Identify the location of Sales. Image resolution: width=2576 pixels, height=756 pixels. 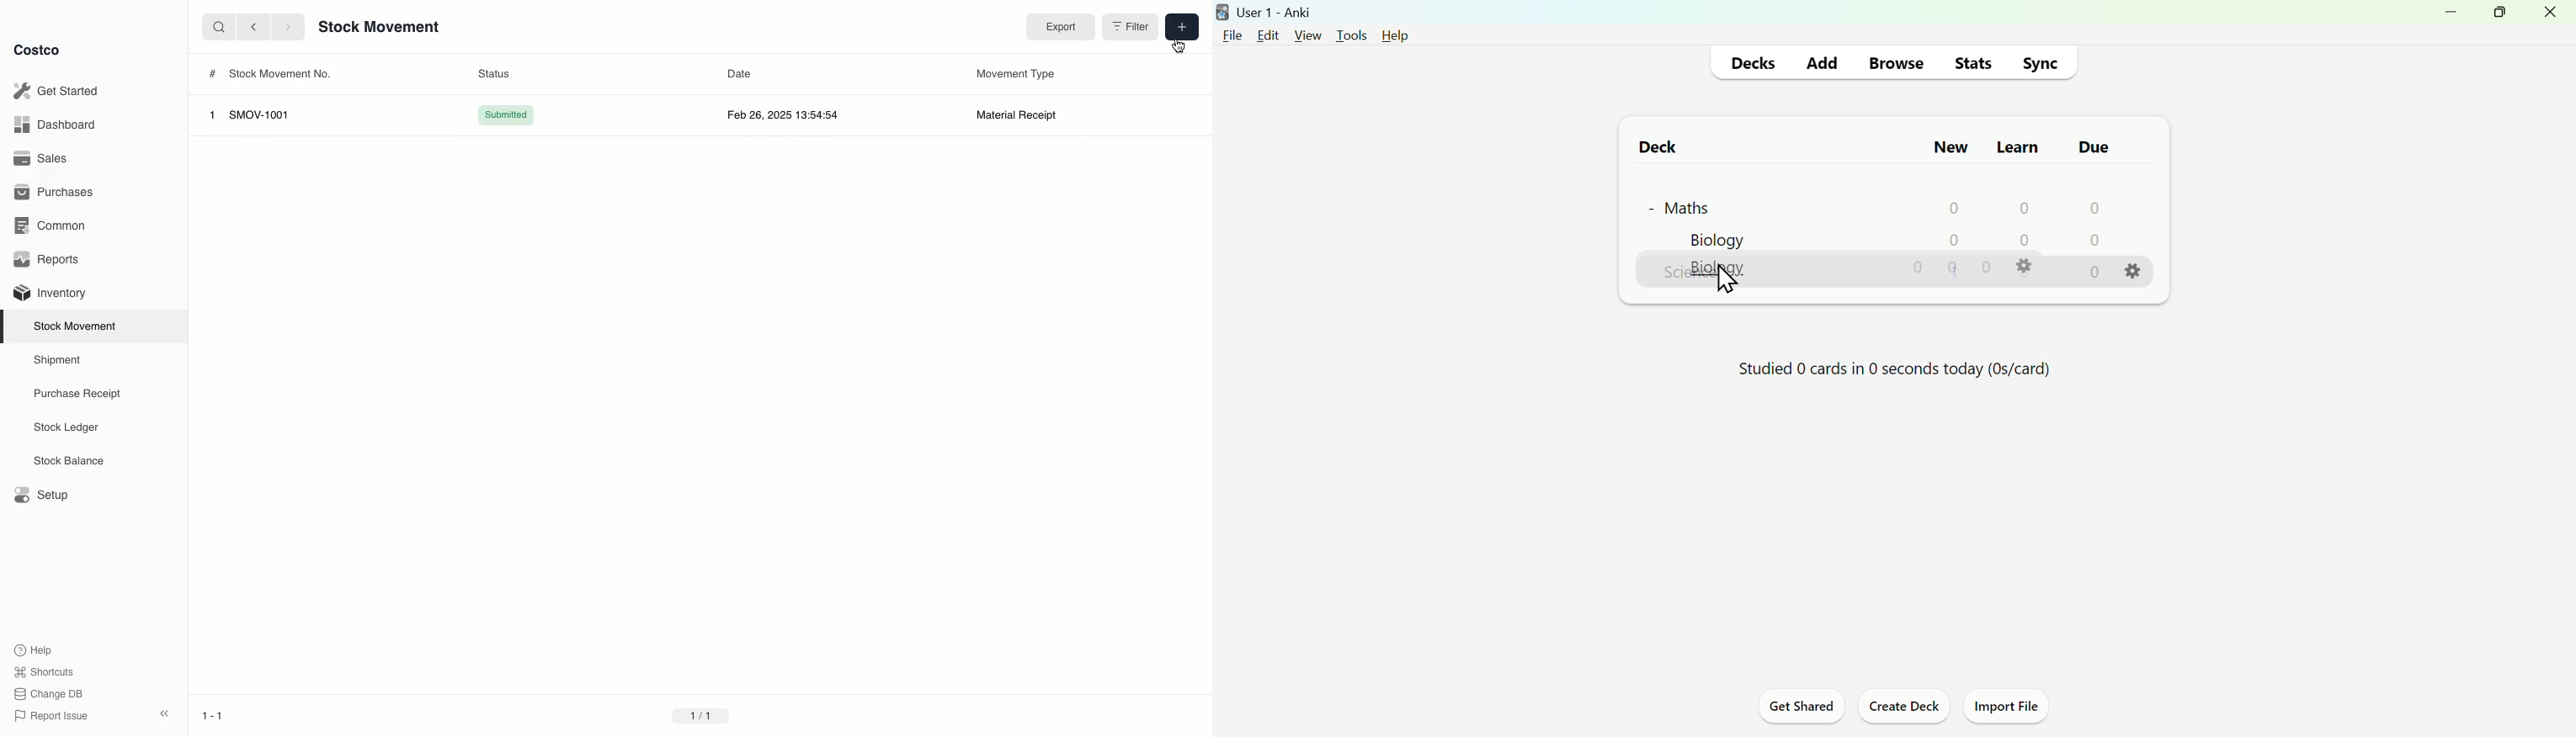
(43, 157).